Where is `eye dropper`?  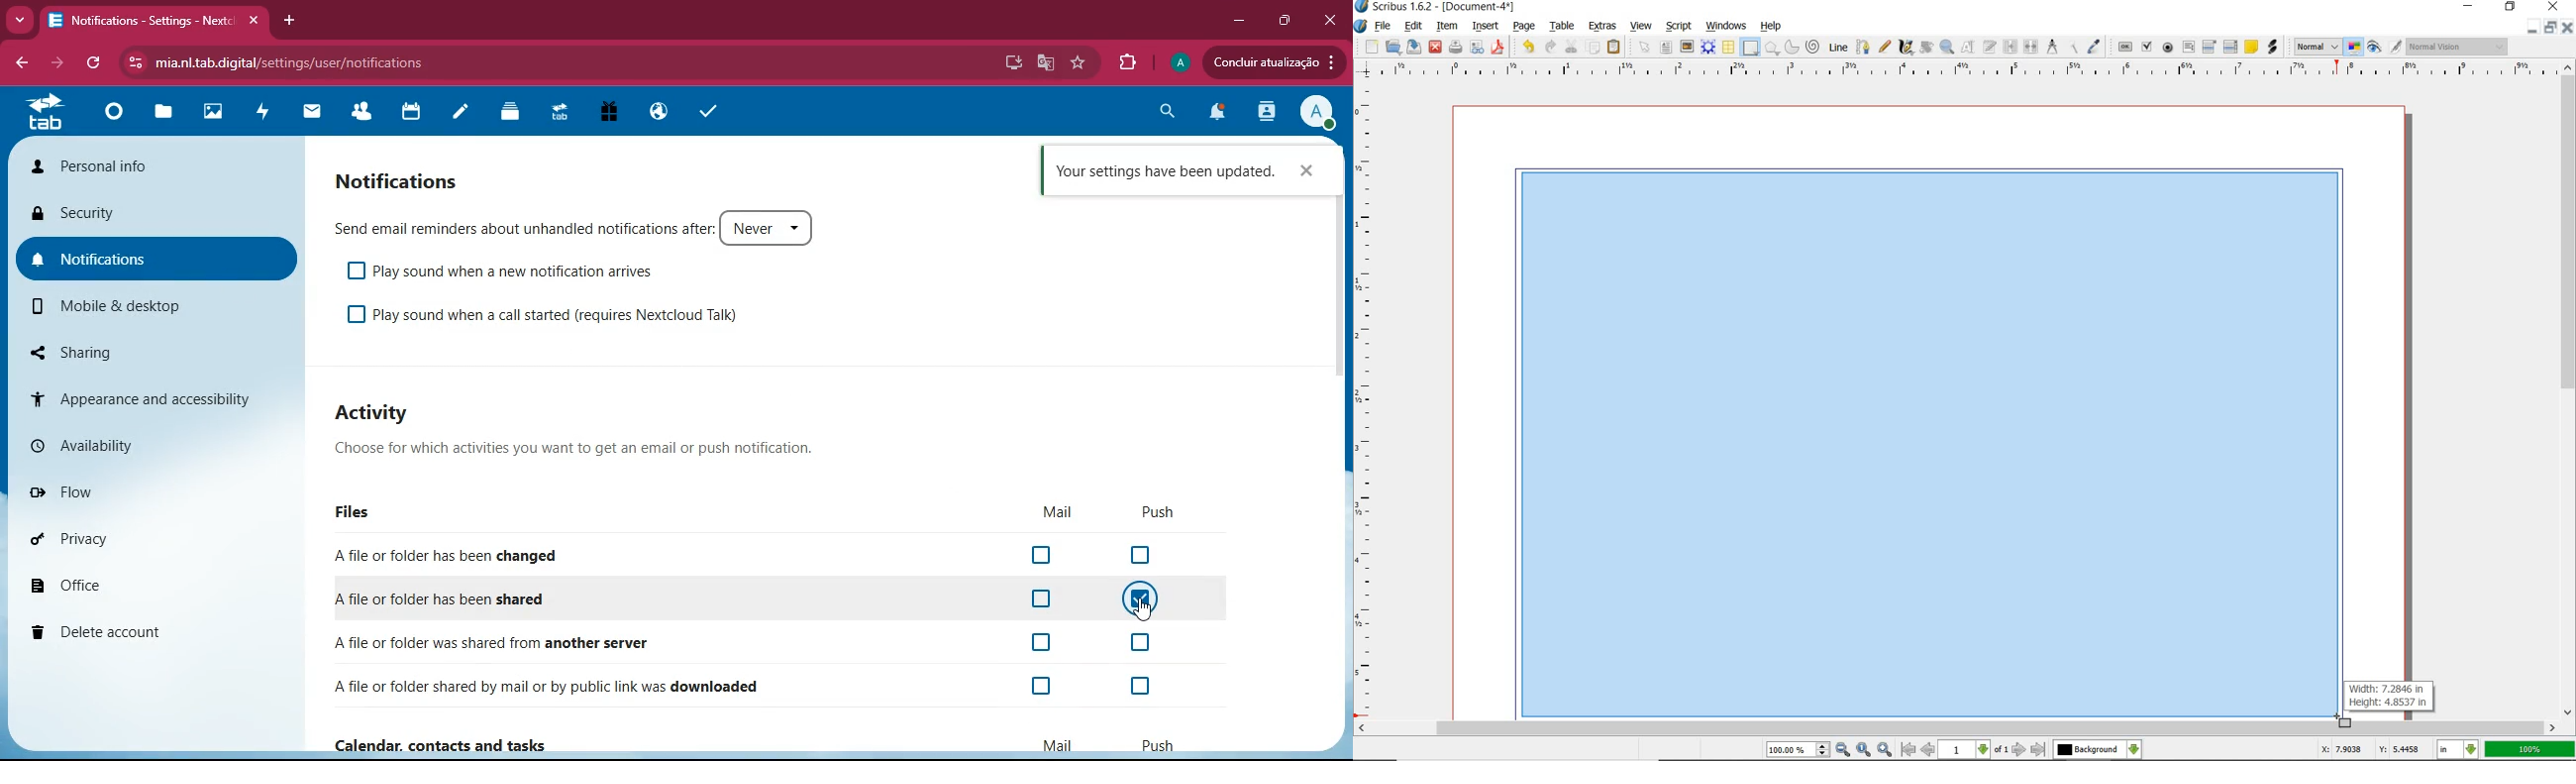 eye dropper is located at coordinates (2095, 44).